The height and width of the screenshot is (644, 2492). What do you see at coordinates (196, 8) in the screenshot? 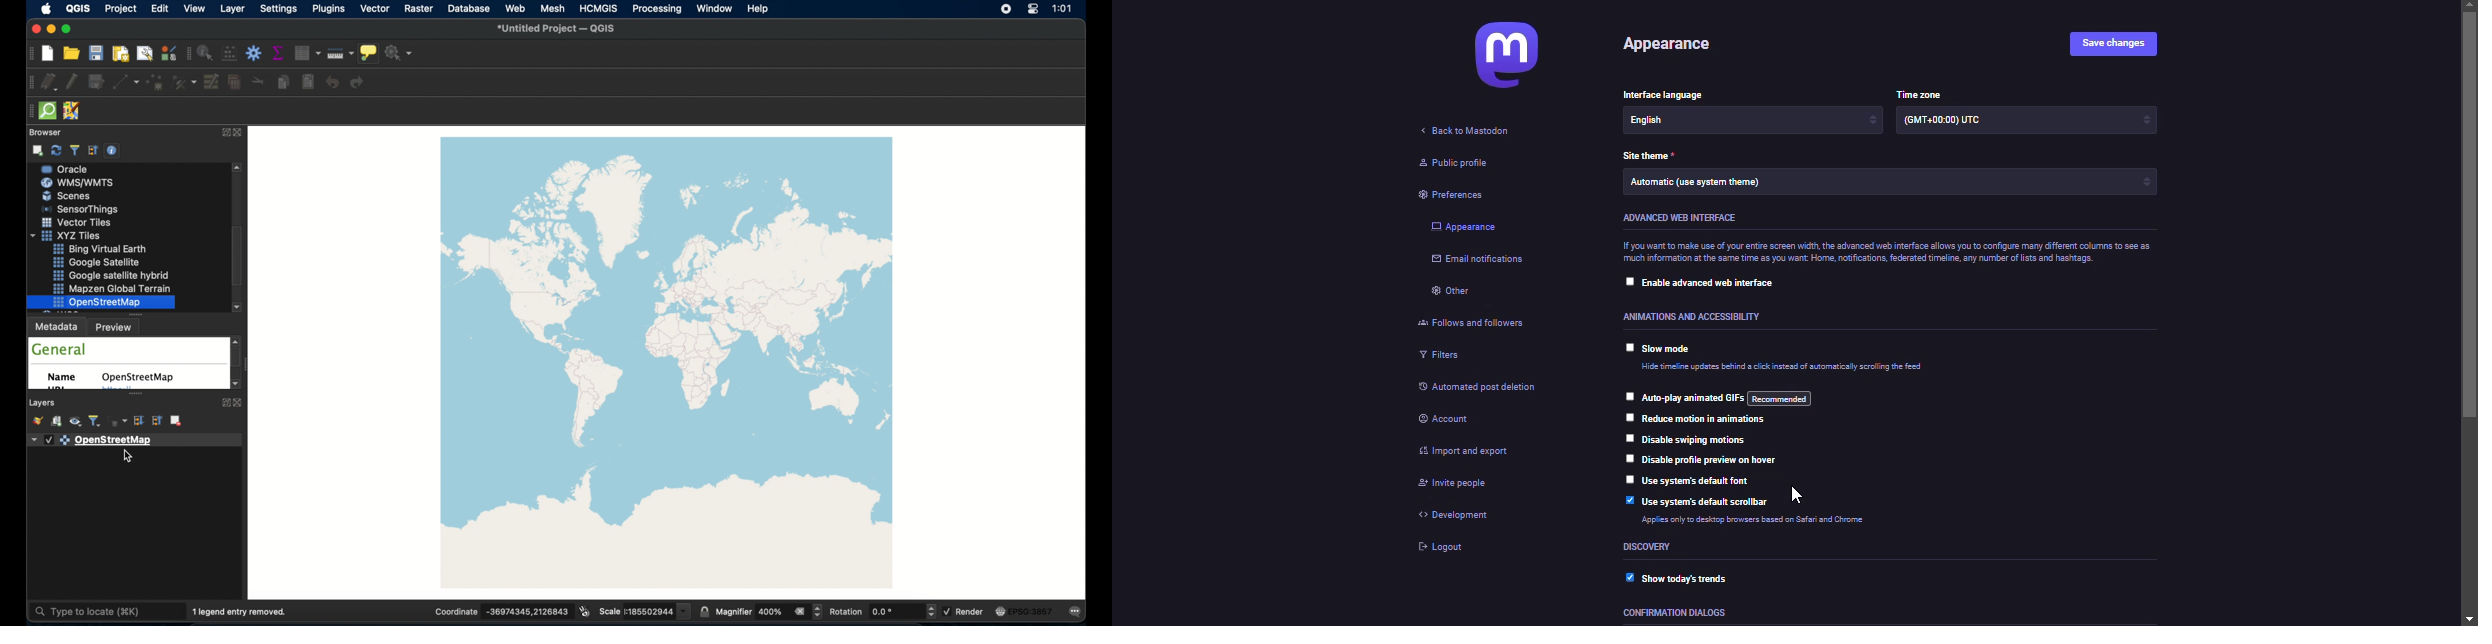
I see `view` at bounding box center [196, 8].